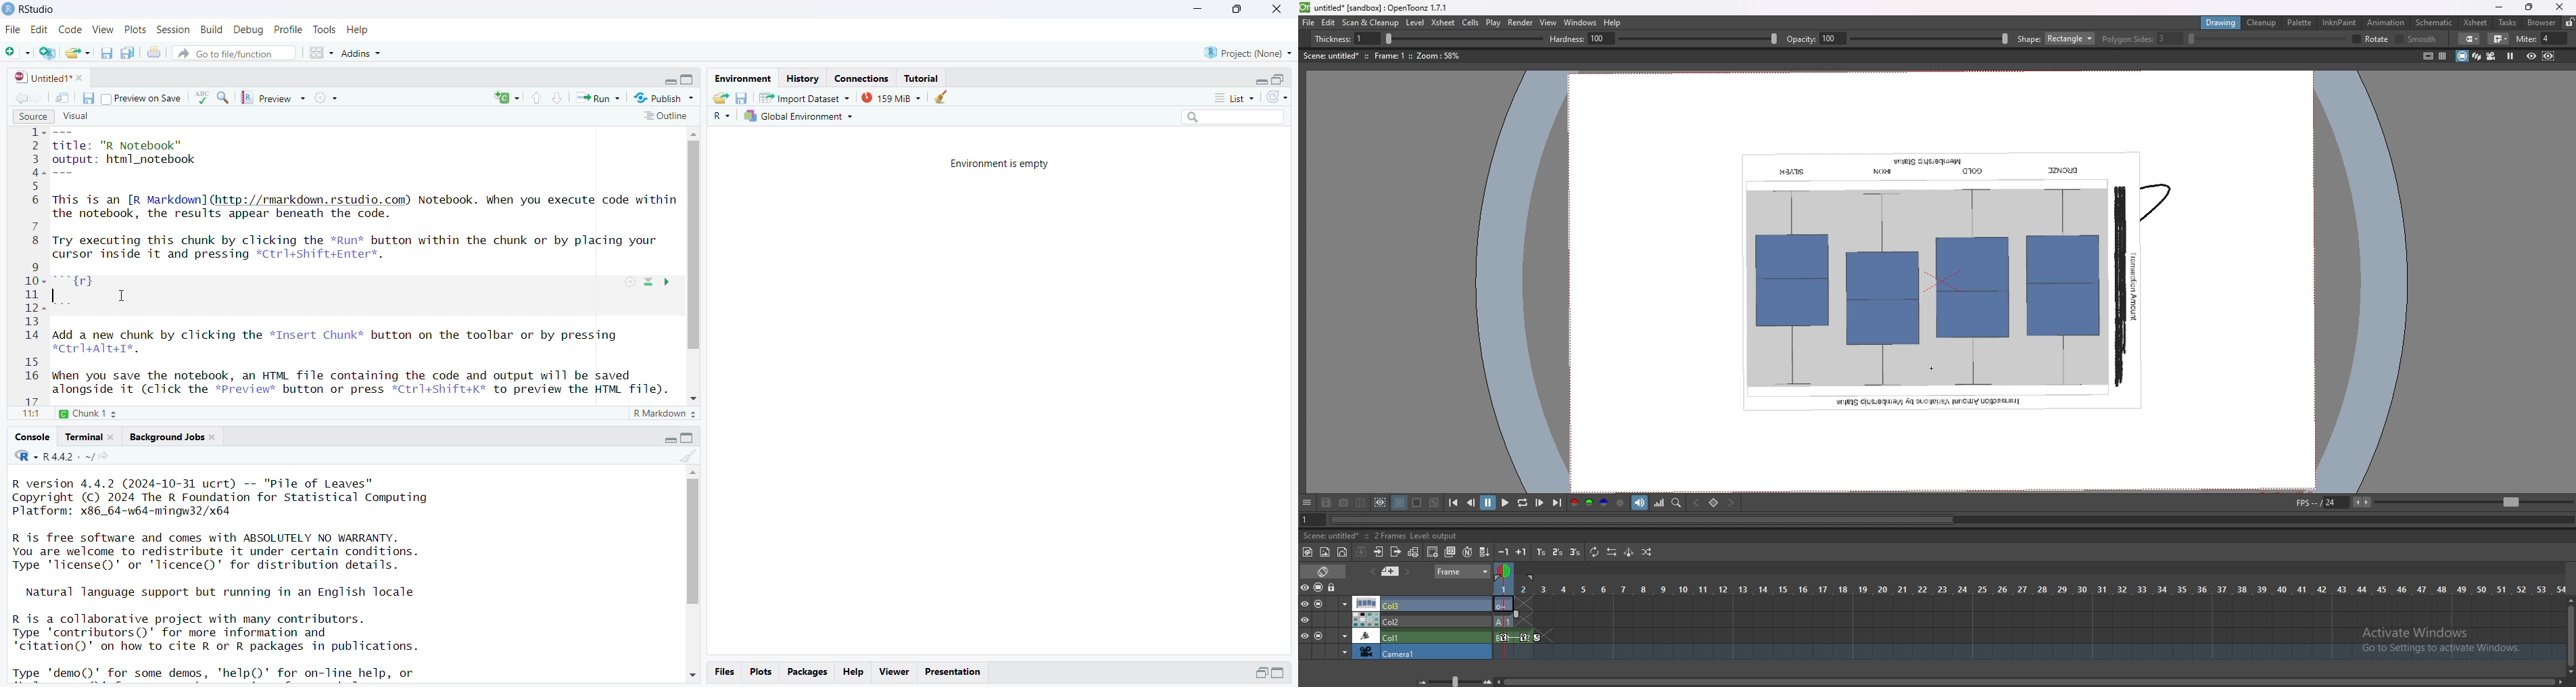 Image resolution: width=2576 pixels, height=700 pixels. I want to click on packages, so click(808, 671).